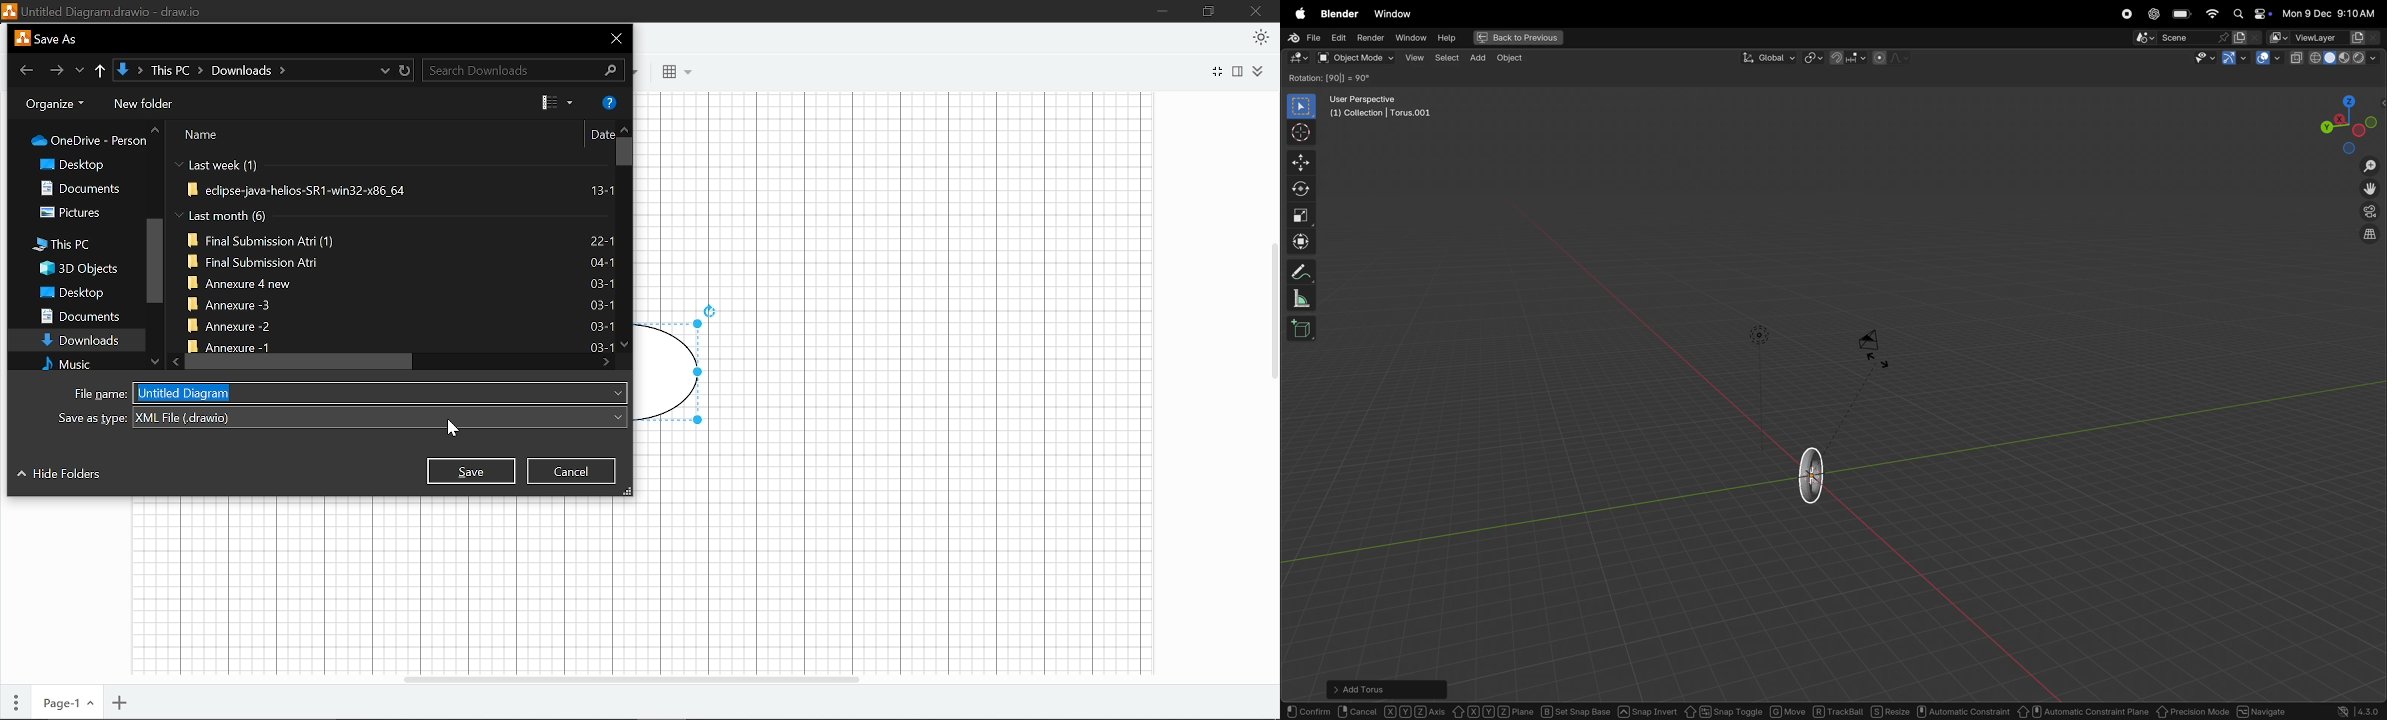 Image resolution: width=2408 pixels, height=728 pixels. What do you see at coordinates (526, 70) in the screenshot?
I see `Search downloads` at bounding box center [526, 70].